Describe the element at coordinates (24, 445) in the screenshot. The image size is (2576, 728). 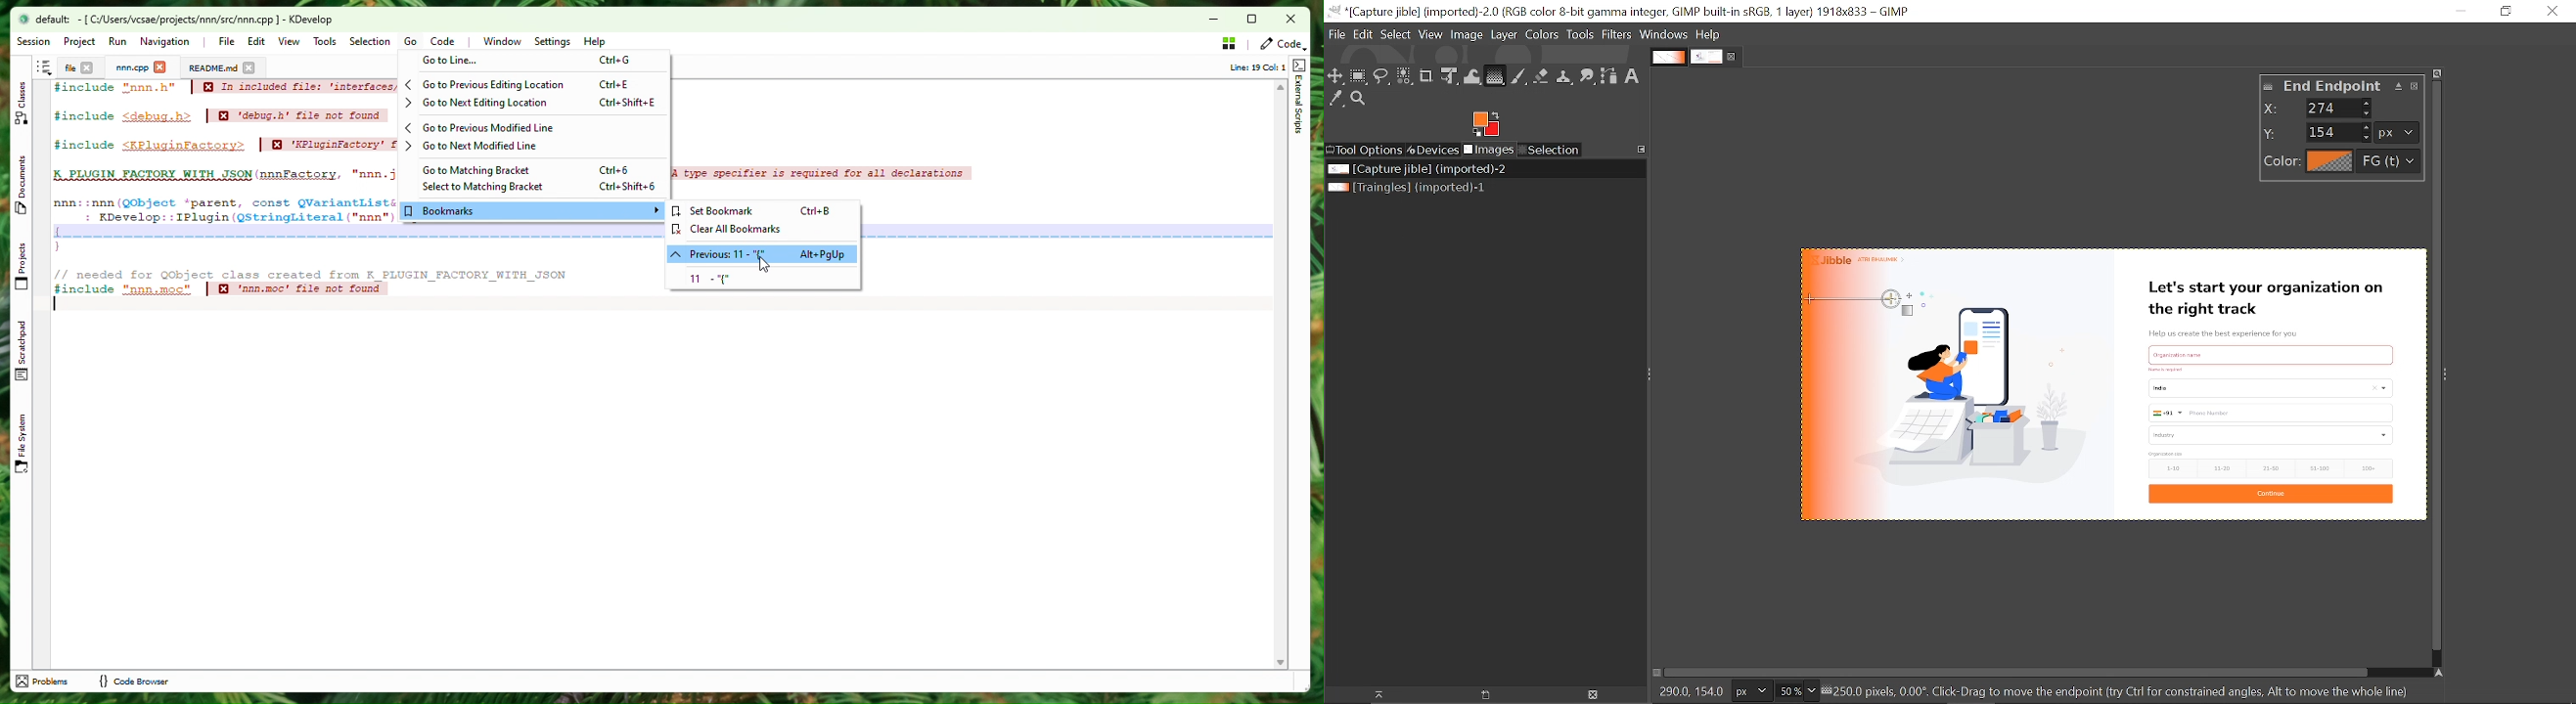
I see `File Sytem` at that location.